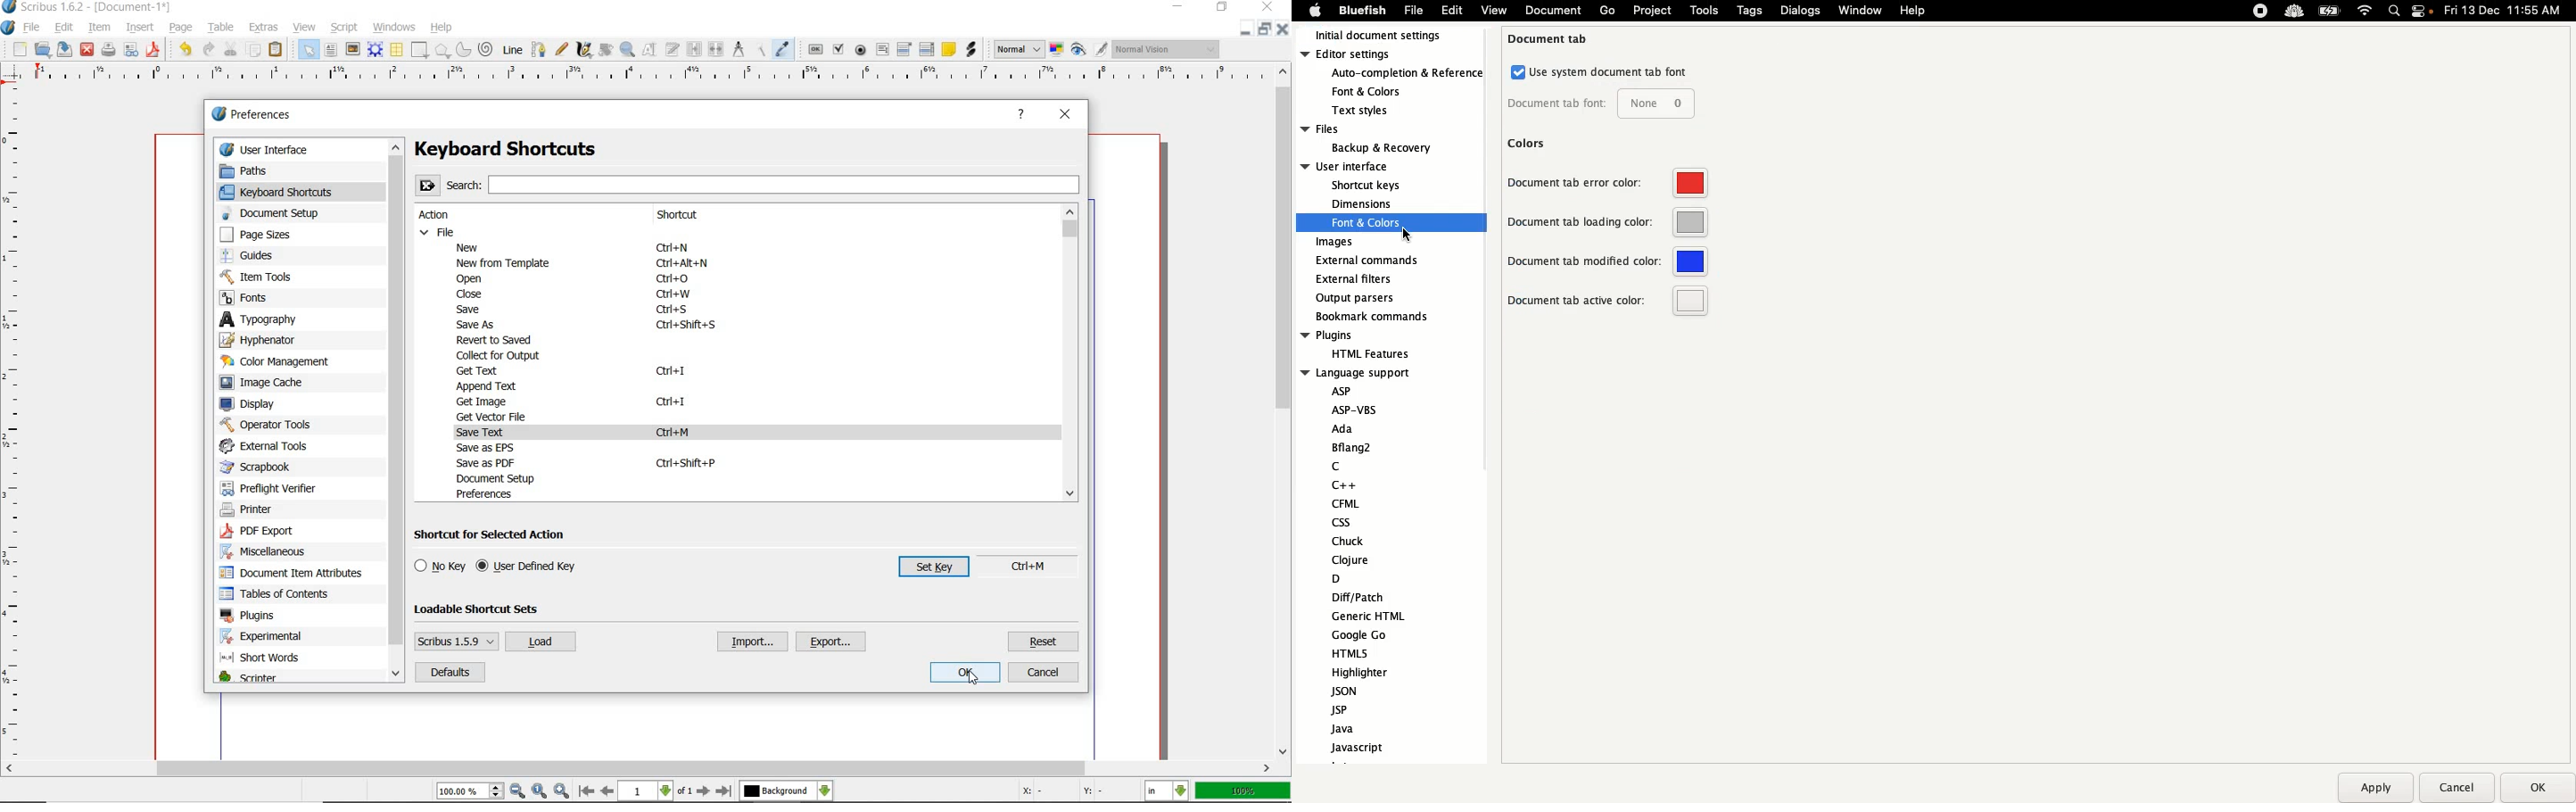  I want to click on document tab modified color, so click(1612, 262).